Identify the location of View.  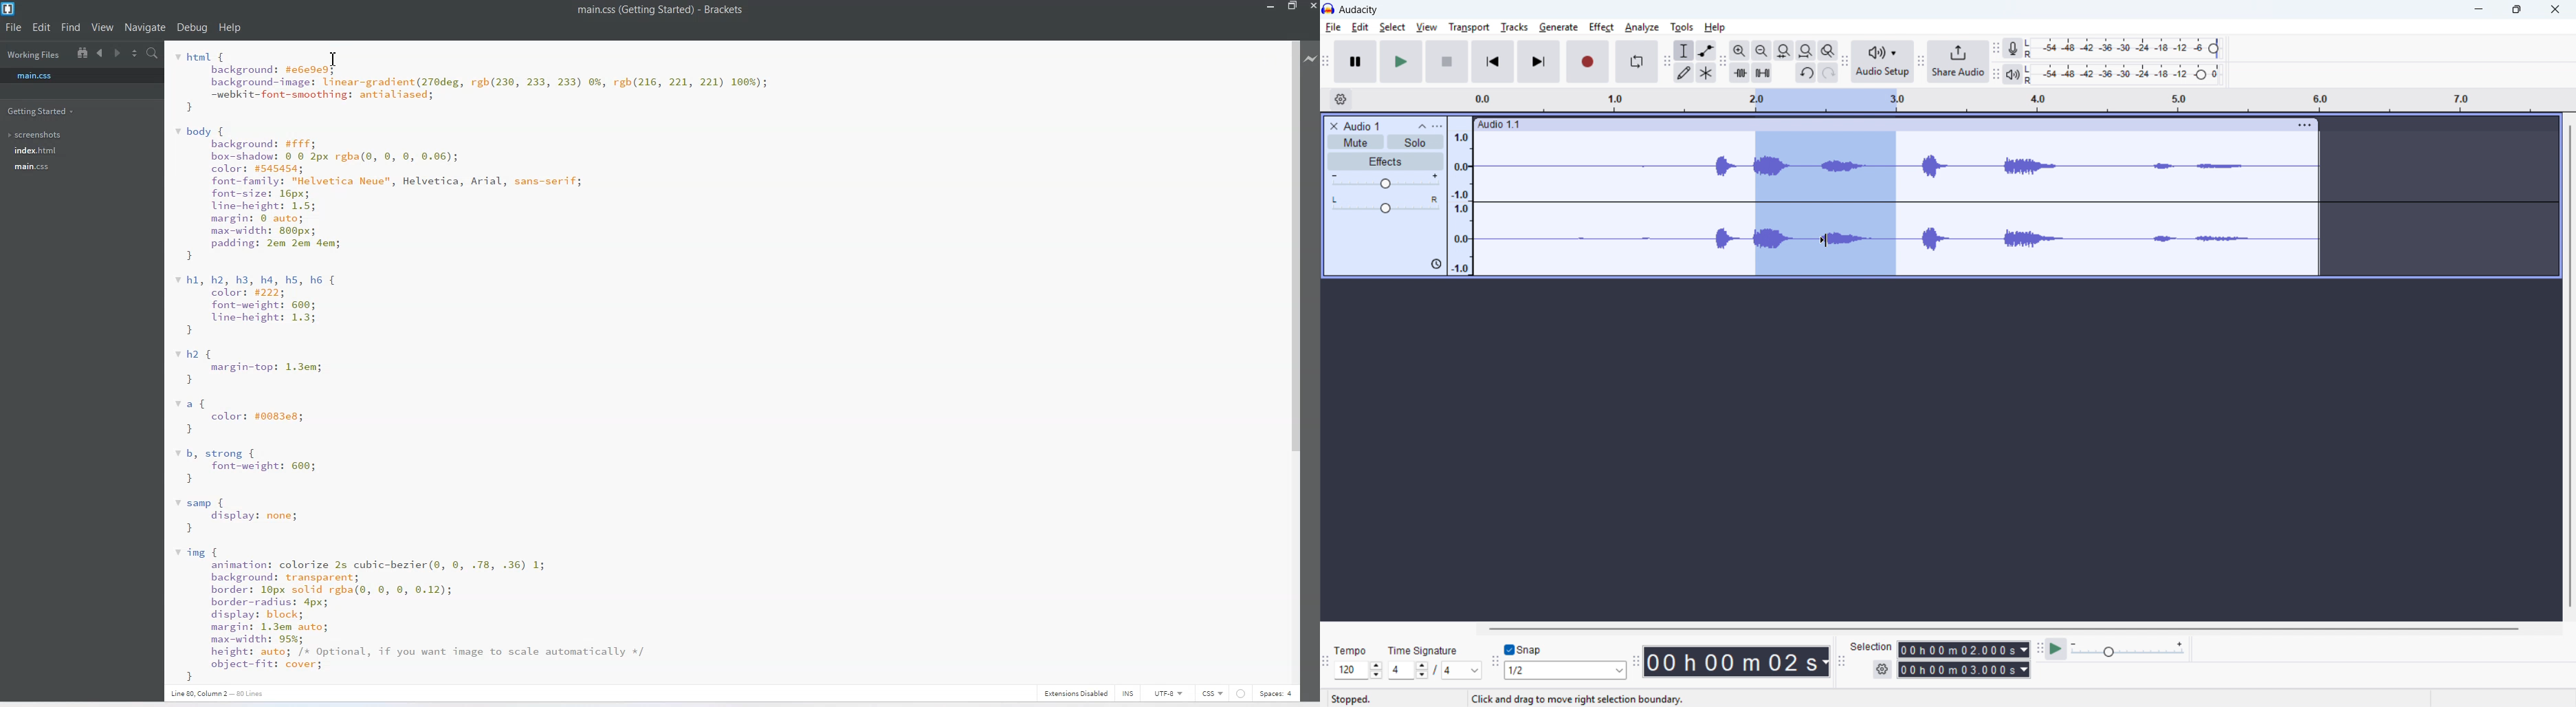
(1426, 27).